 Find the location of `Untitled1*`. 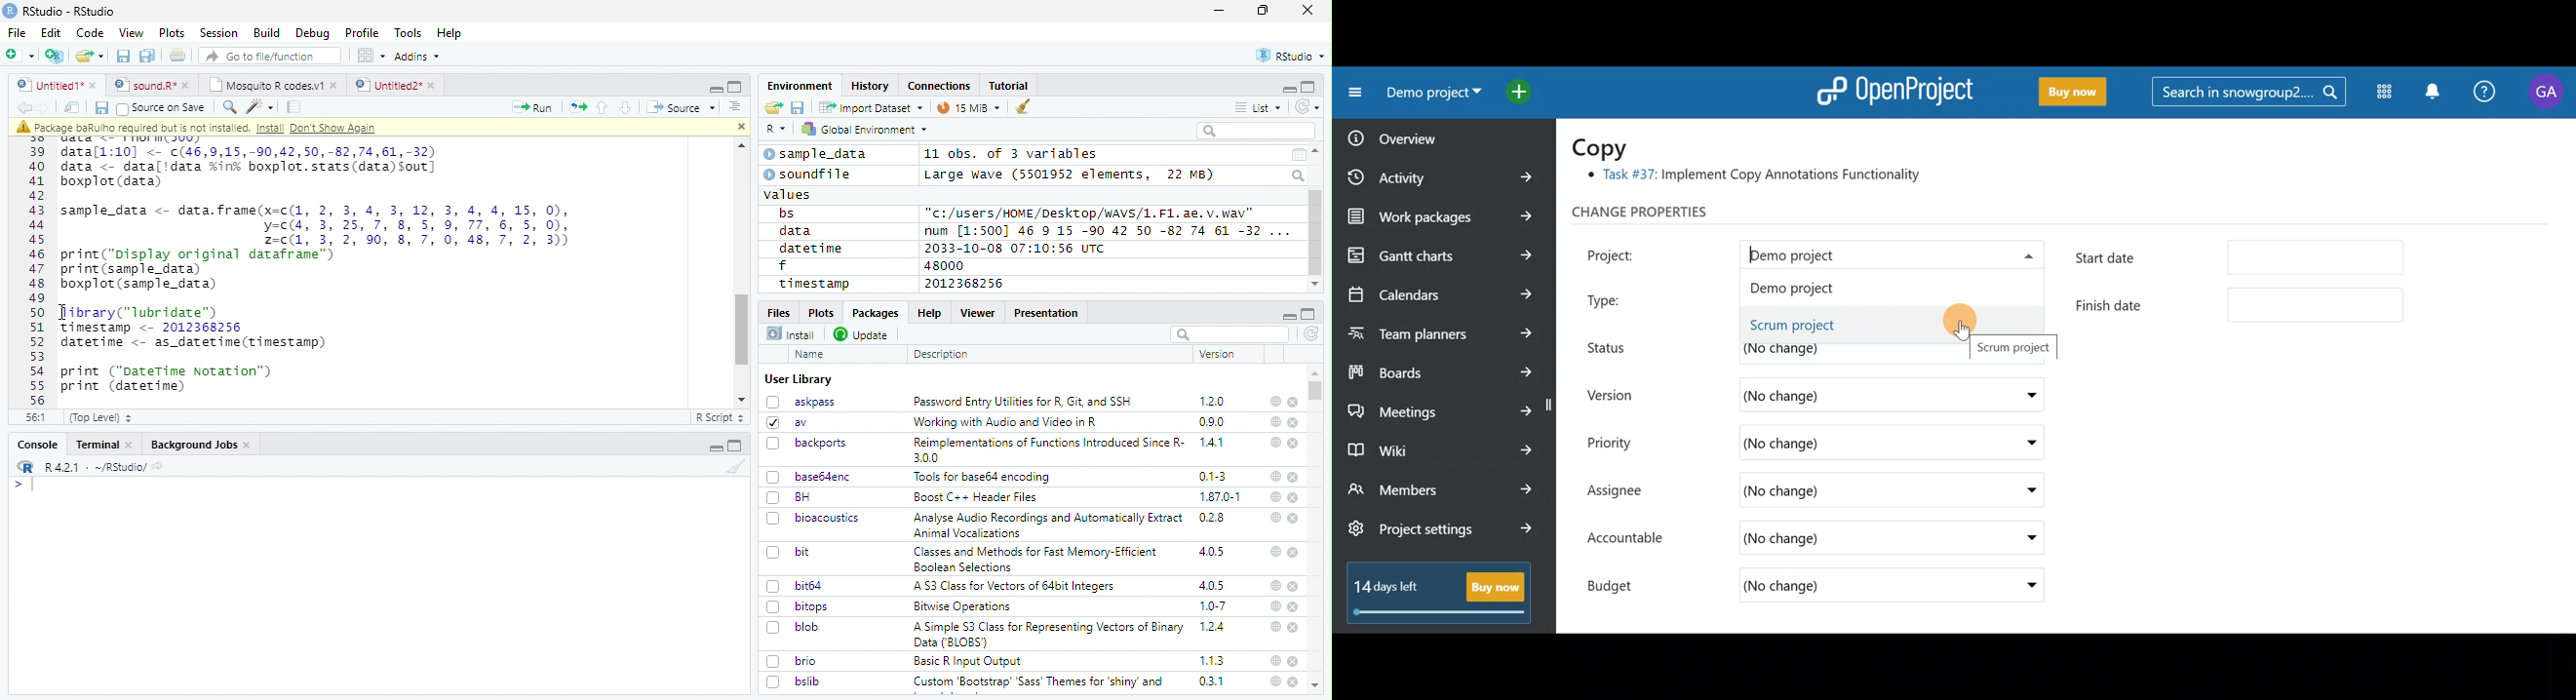

Untitled1* is located at coordinates (56, 86).